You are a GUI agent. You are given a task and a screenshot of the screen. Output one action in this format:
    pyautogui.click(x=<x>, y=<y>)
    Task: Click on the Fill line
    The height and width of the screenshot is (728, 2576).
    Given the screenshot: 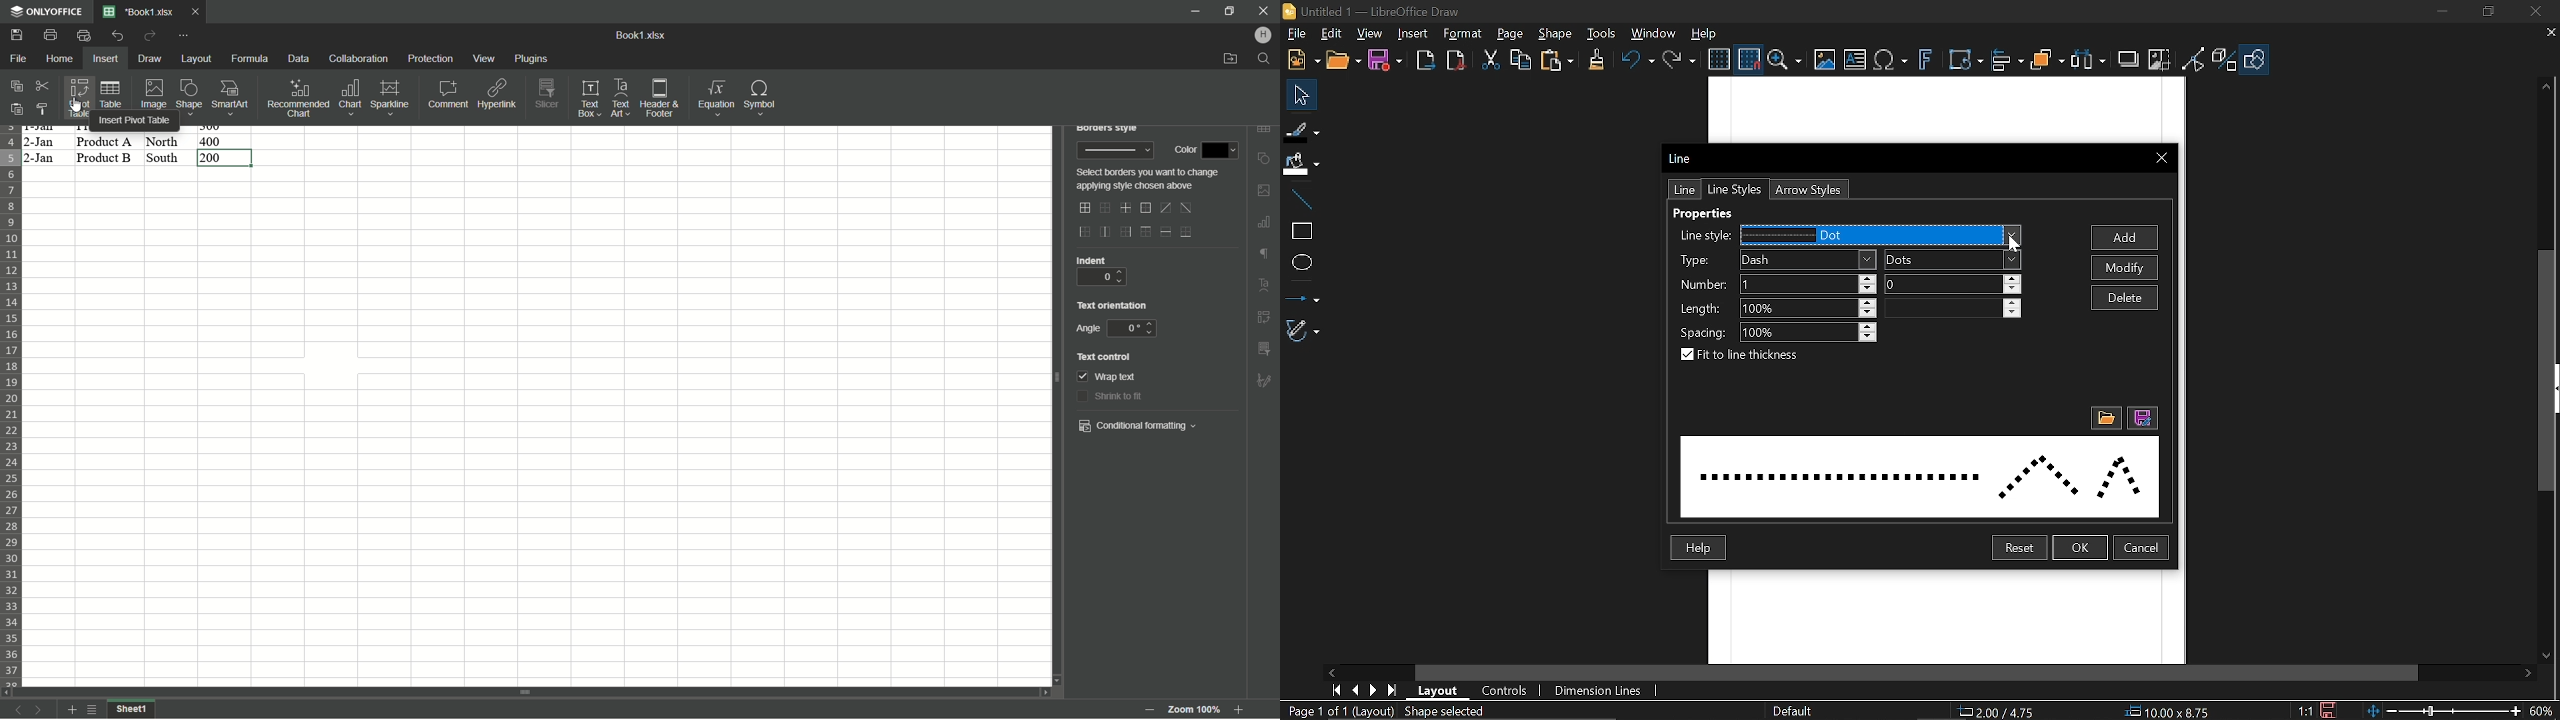 What is the action you would take?
    pyautogui.click(x=1302, y=130)
    